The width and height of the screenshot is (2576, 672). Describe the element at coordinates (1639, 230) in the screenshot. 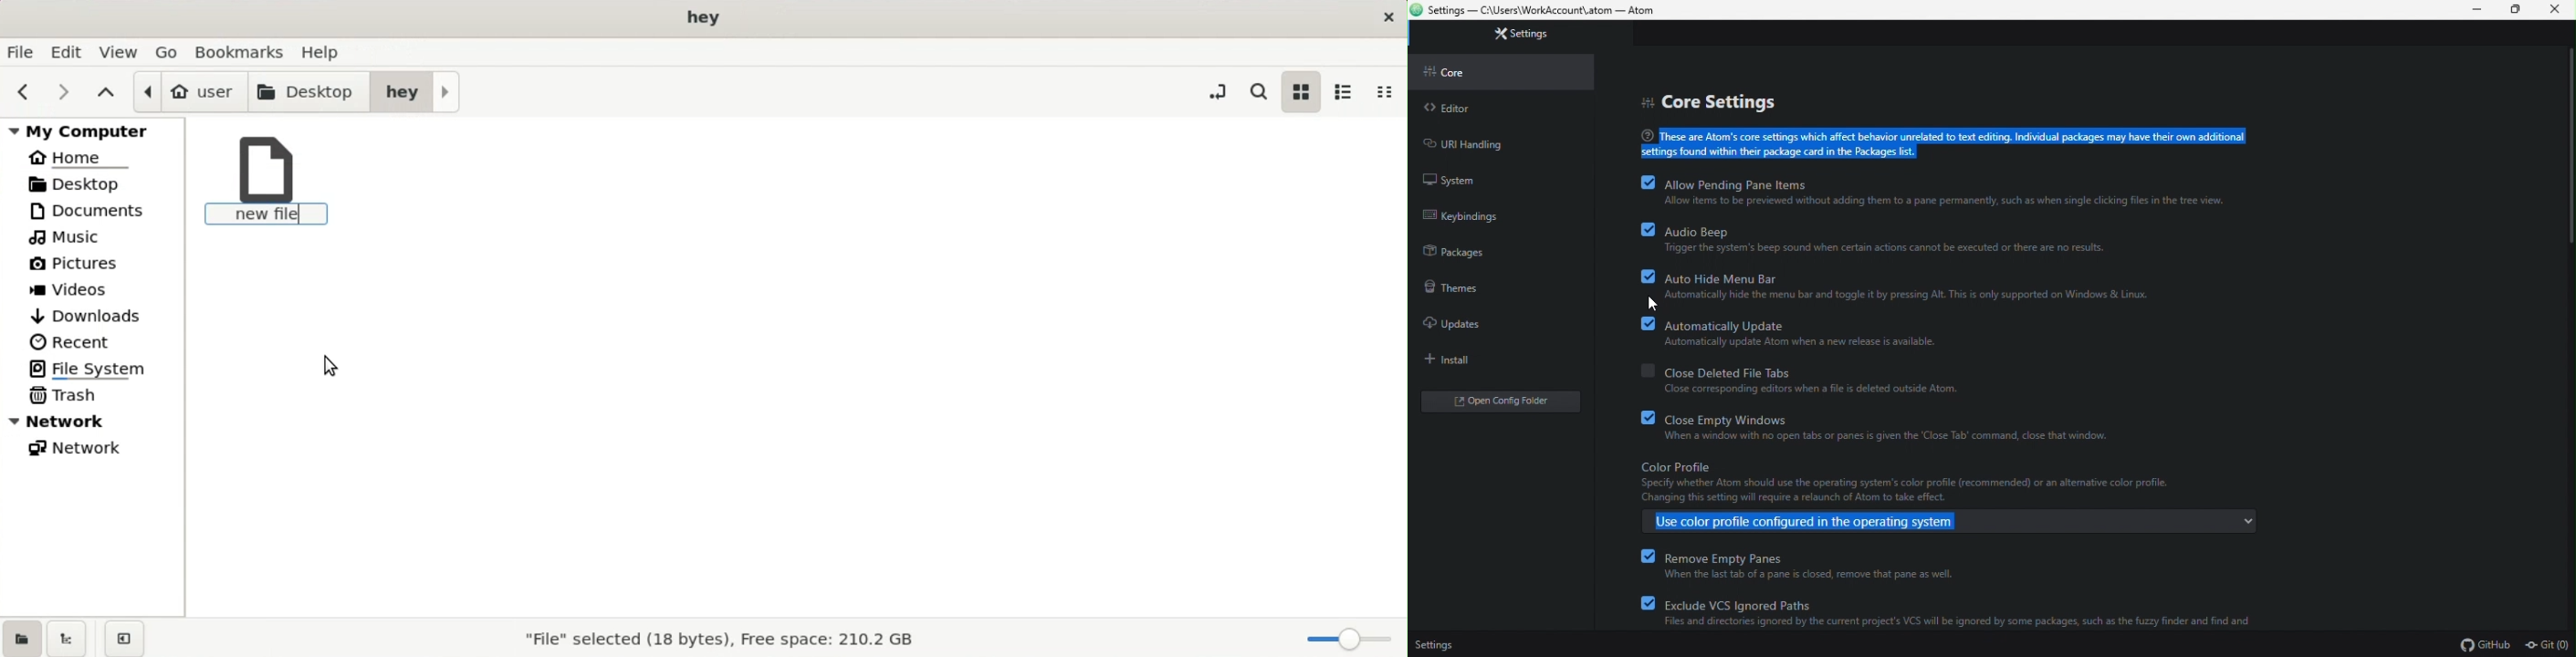

I see `checkbox` at that location.